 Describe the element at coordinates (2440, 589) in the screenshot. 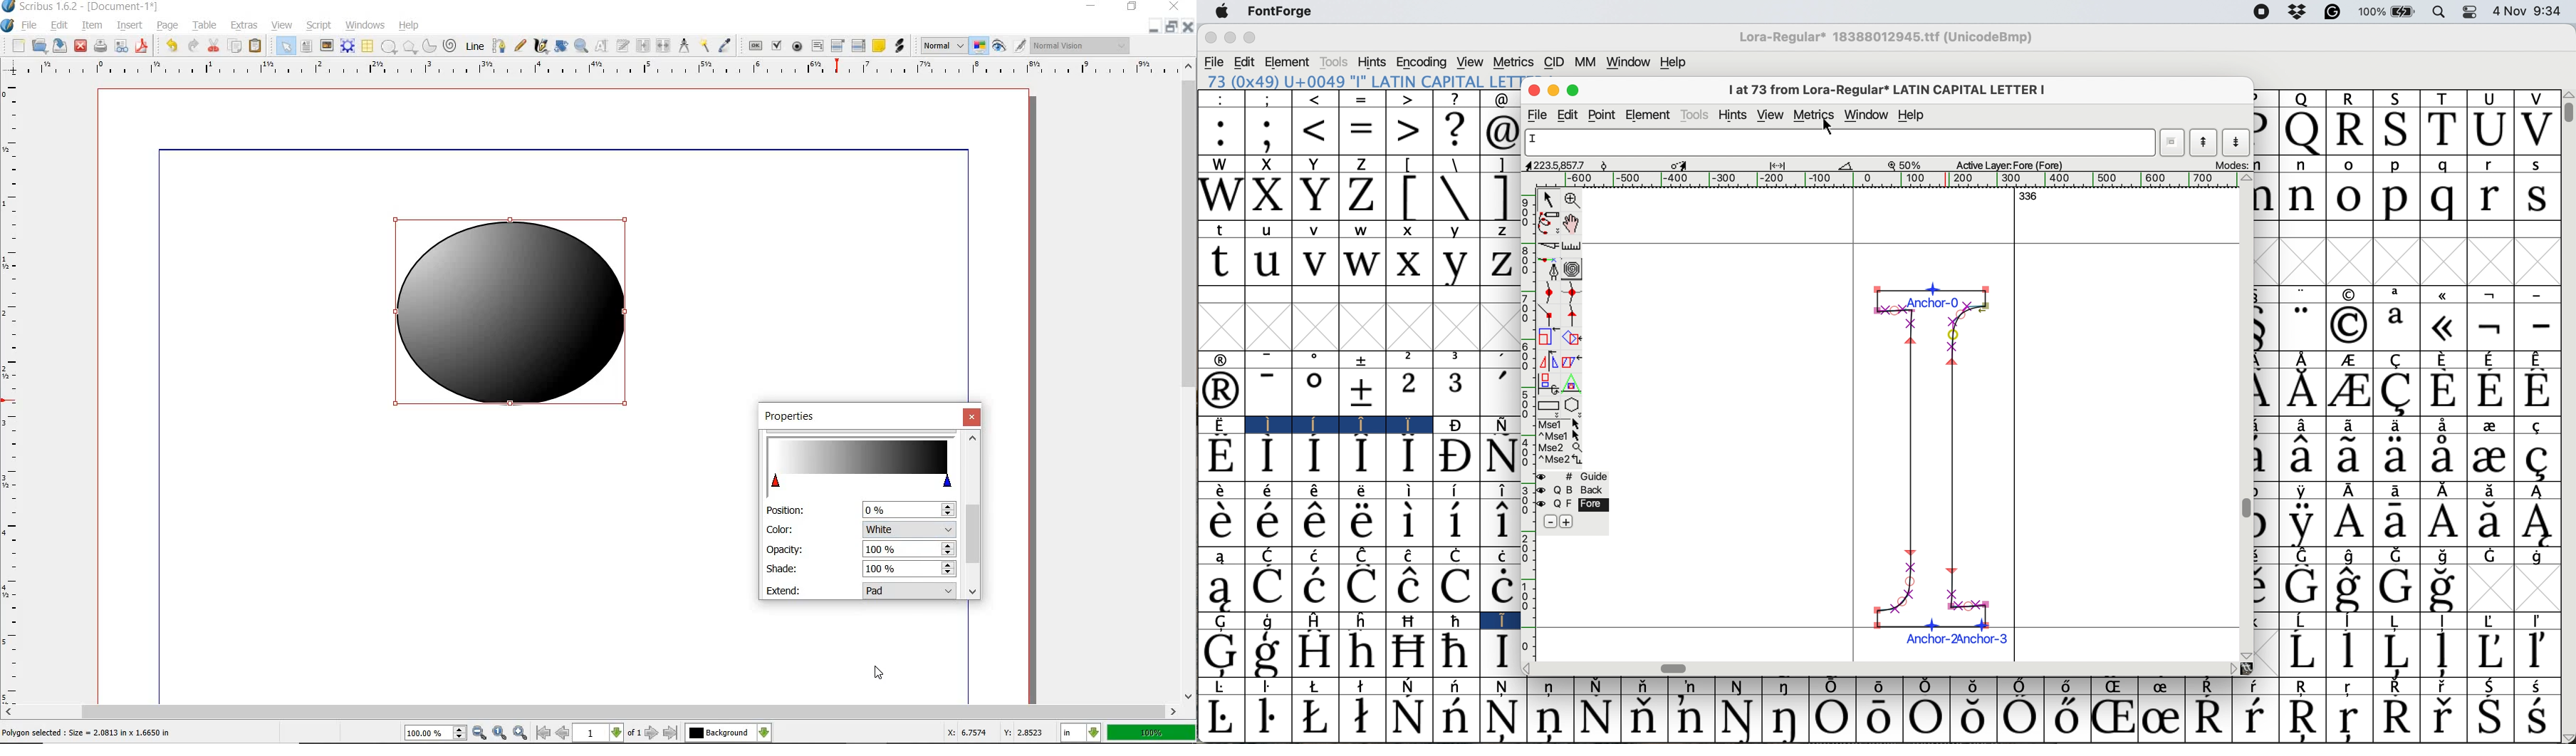

I see `Symbol` at that location.